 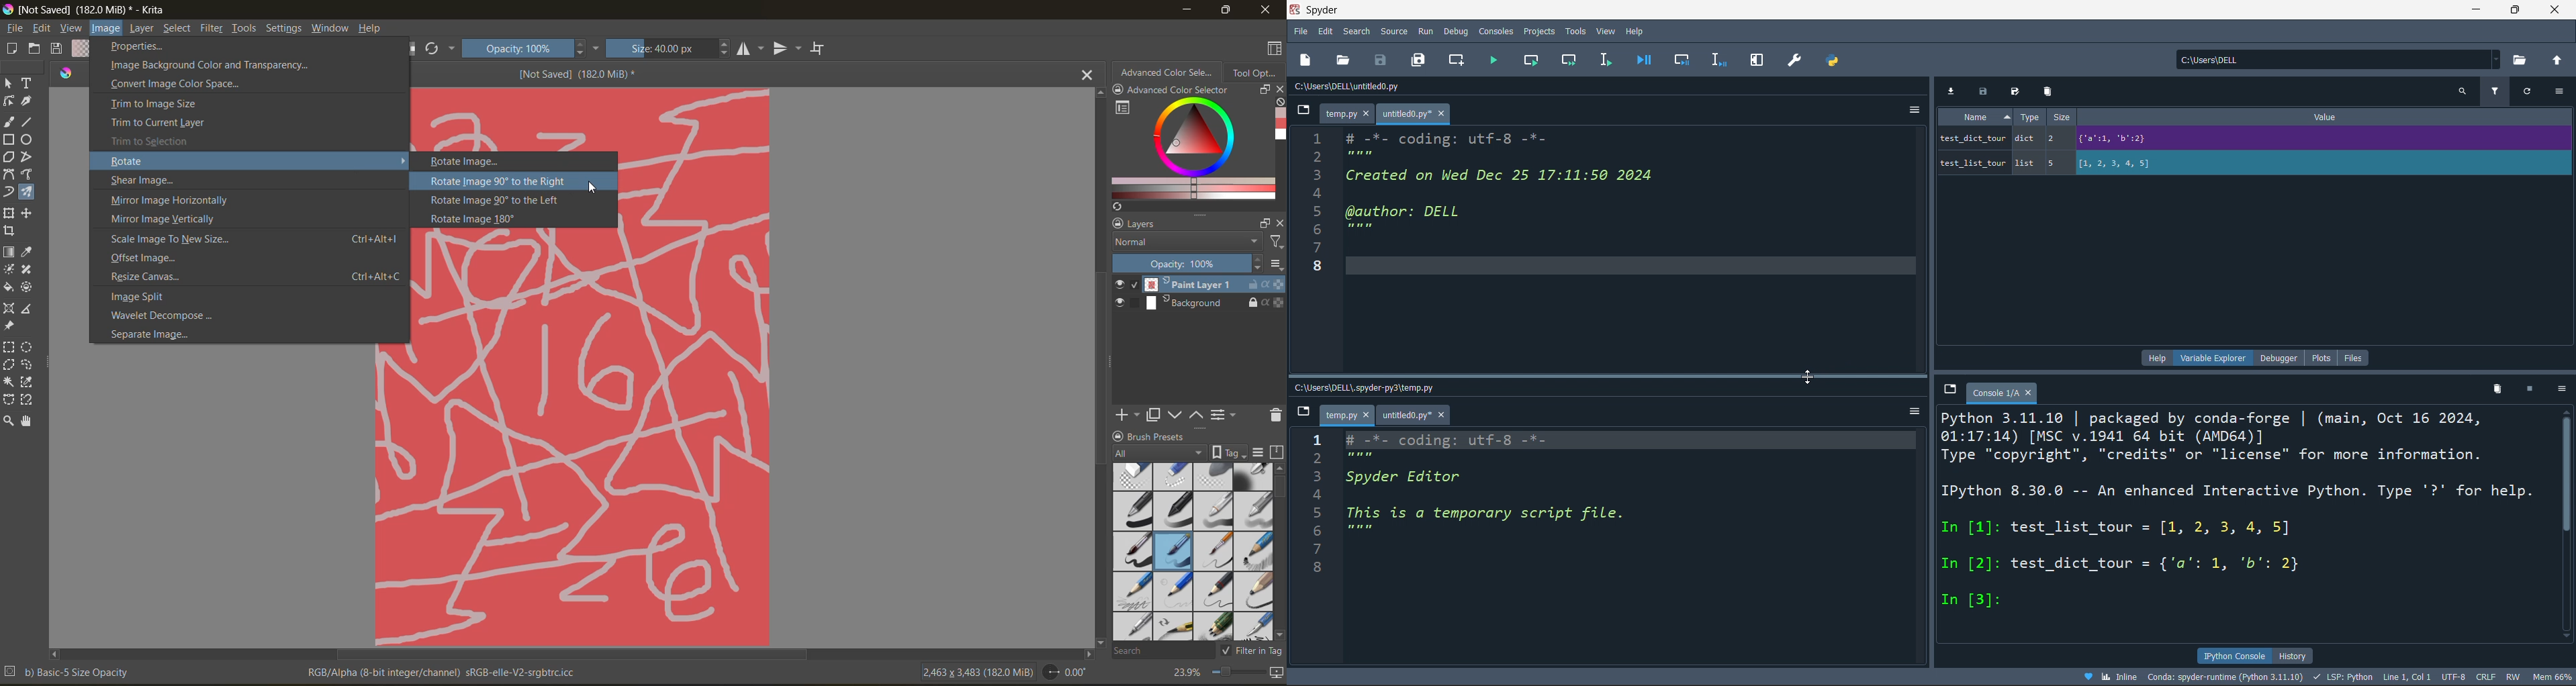 What do you see at coordinates (1191, 152) in the screenshot?
I see `advanced color selector` at bounding box center [1191, 152].